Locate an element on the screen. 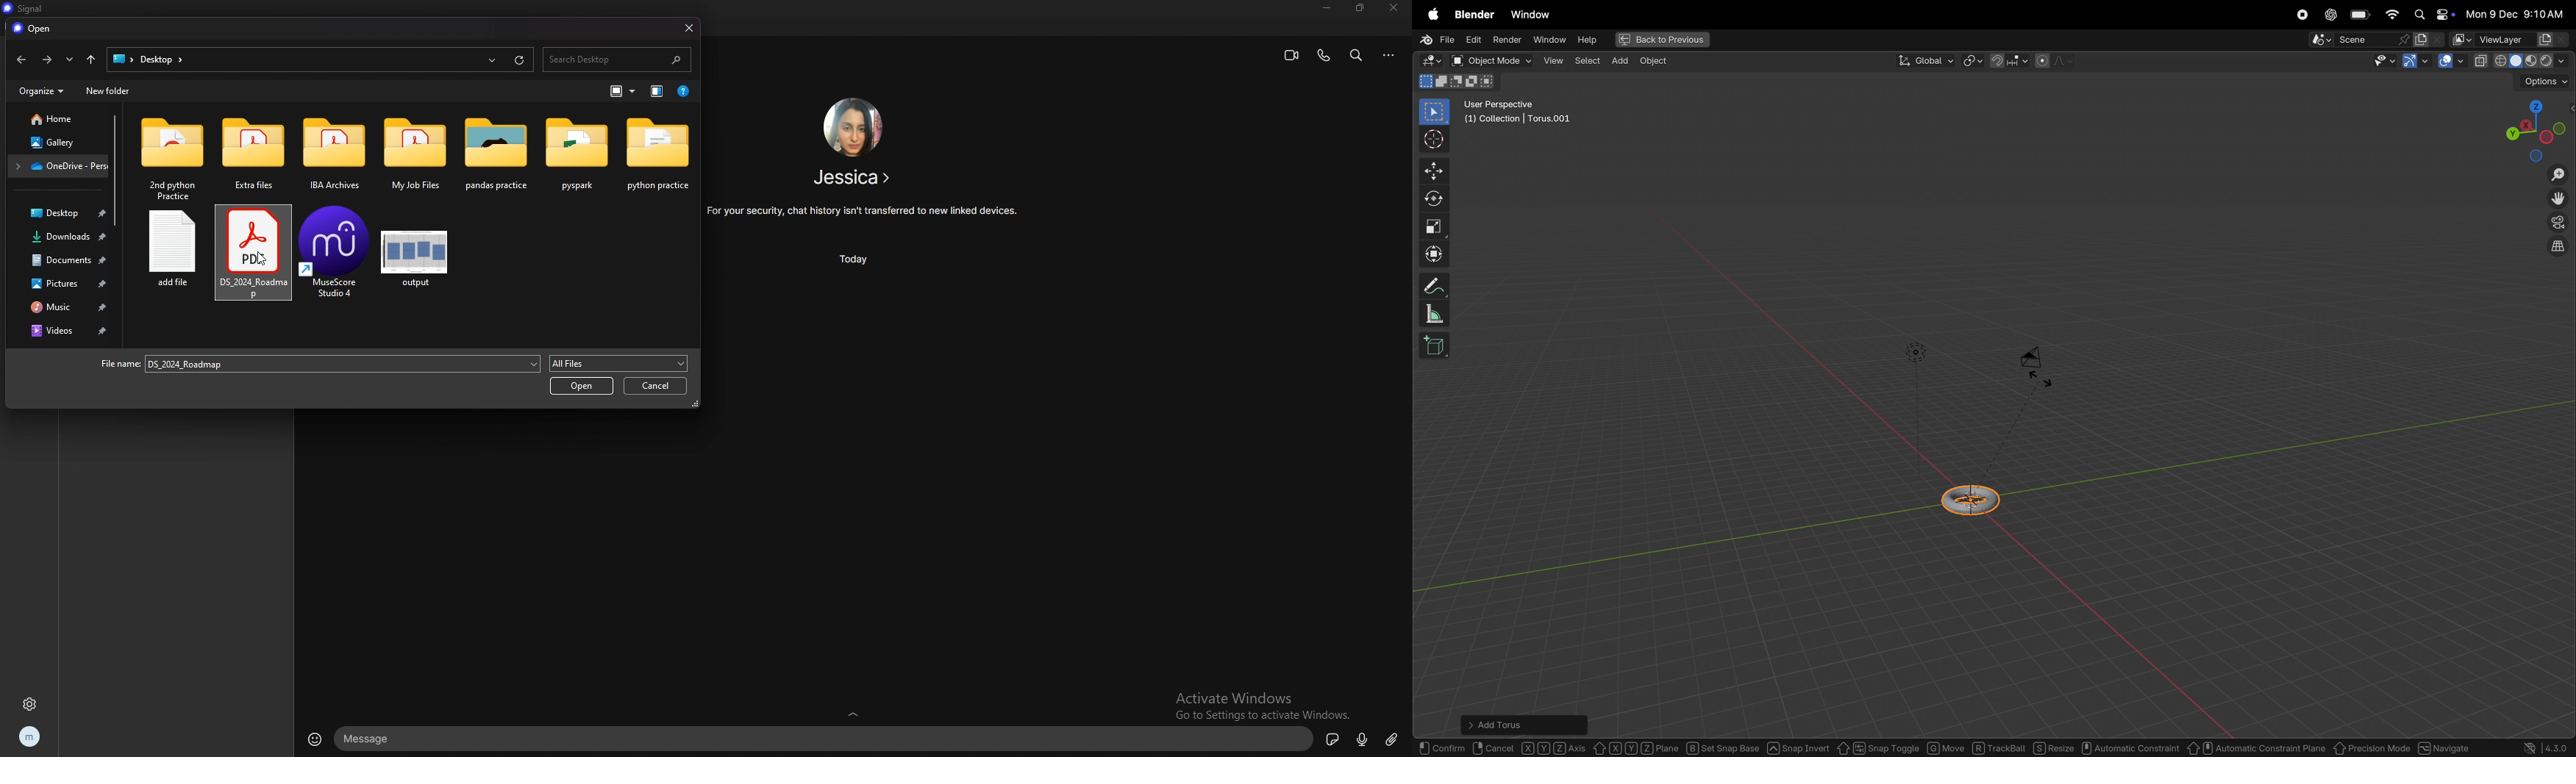  back is located at coordinates (21, 60).